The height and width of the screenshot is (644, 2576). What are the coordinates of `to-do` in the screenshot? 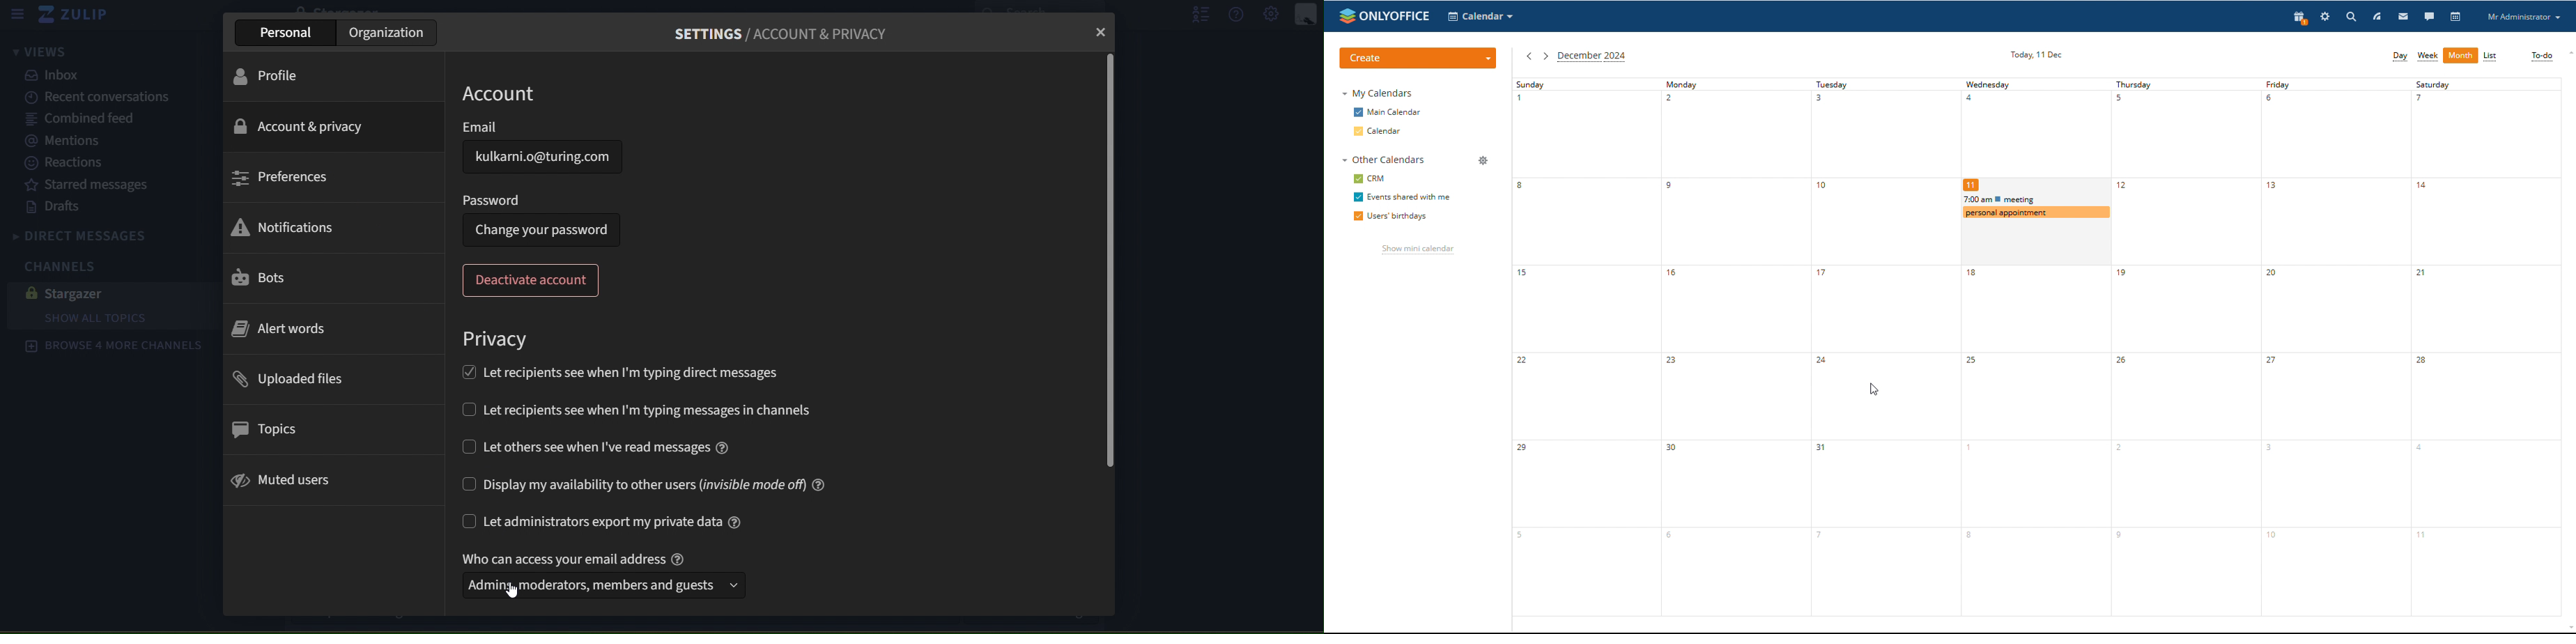 It's located at (2542, 57).